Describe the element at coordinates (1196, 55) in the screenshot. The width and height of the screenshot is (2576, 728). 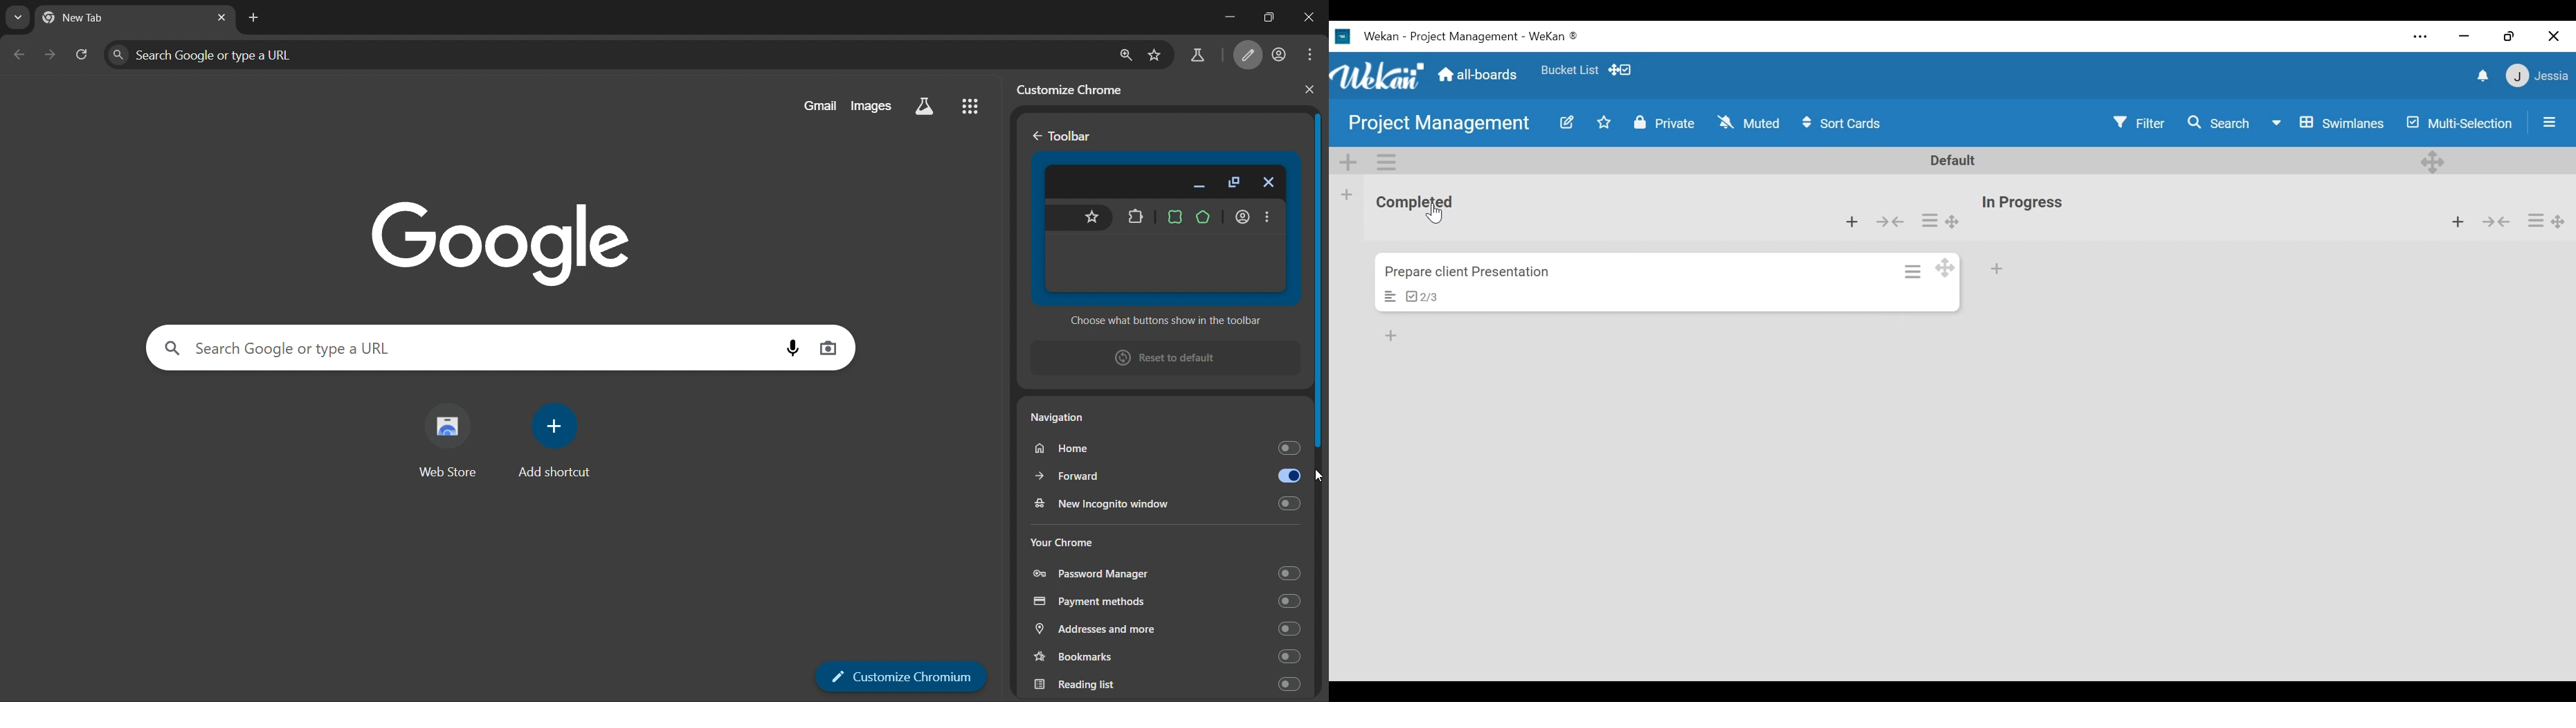
I see `search labs` at that location.